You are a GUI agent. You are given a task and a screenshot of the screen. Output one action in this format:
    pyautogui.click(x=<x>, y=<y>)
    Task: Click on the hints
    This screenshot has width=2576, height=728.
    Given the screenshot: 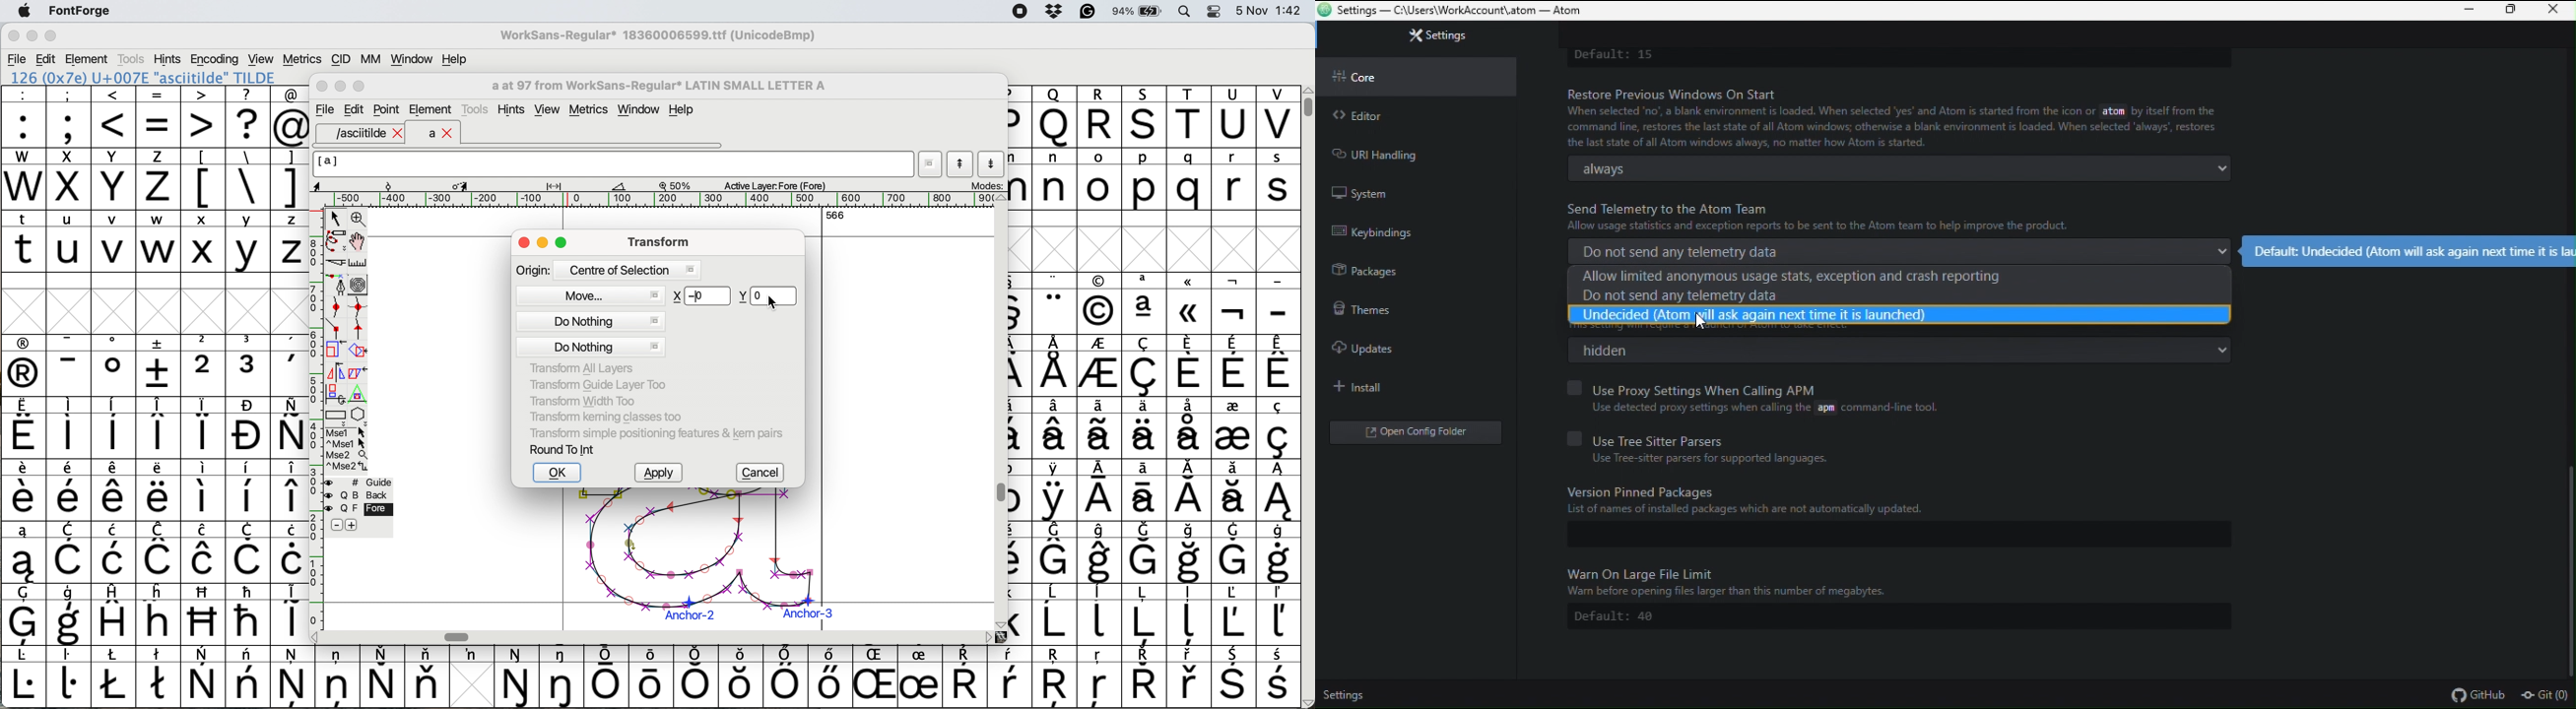 What is the action you would take?
    pyautogui.click(x=513, y=110)
    